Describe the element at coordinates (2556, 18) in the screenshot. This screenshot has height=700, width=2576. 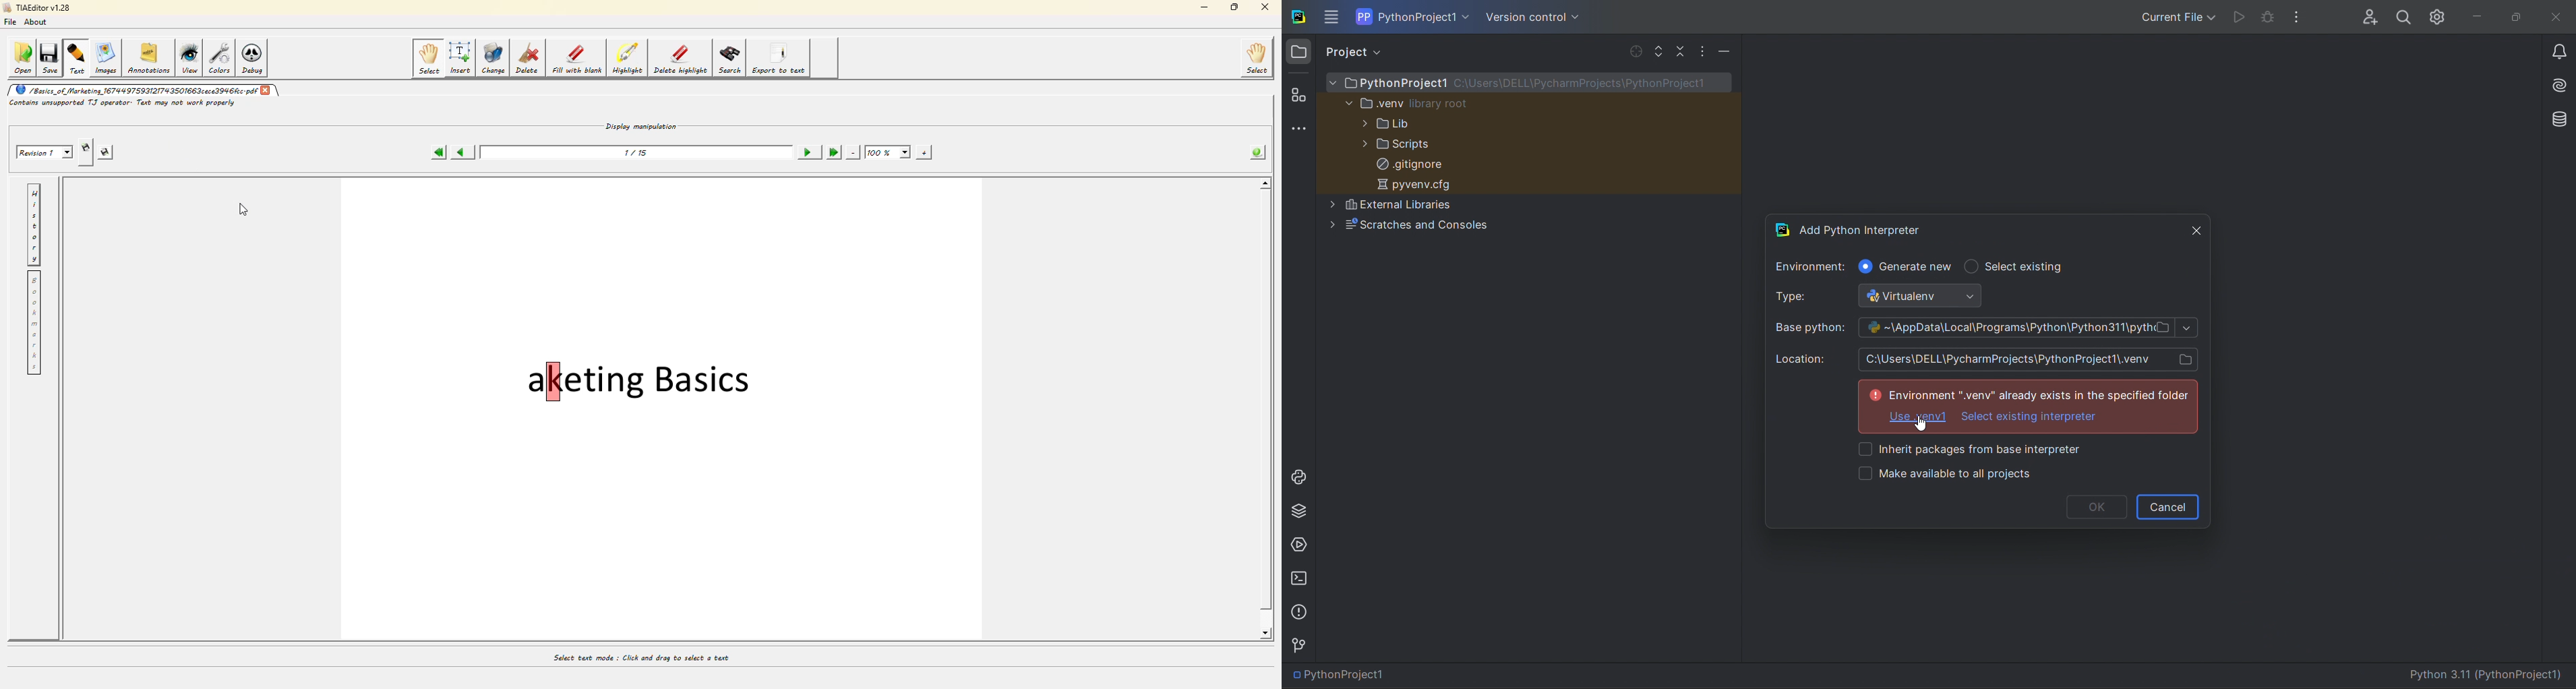
I see `close` at that location.